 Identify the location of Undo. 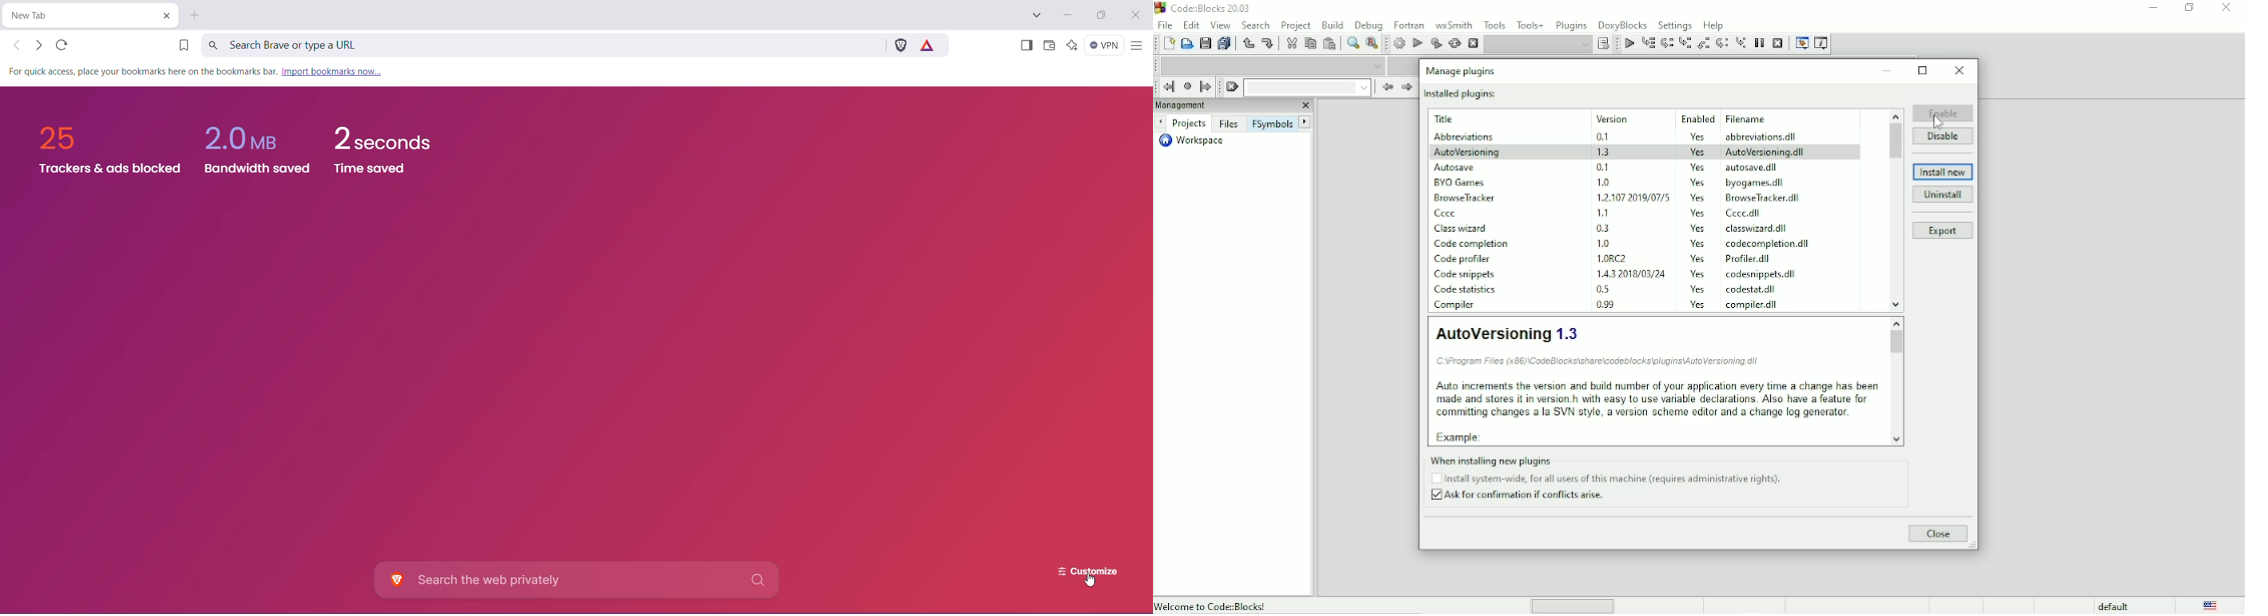
(1249, 45).